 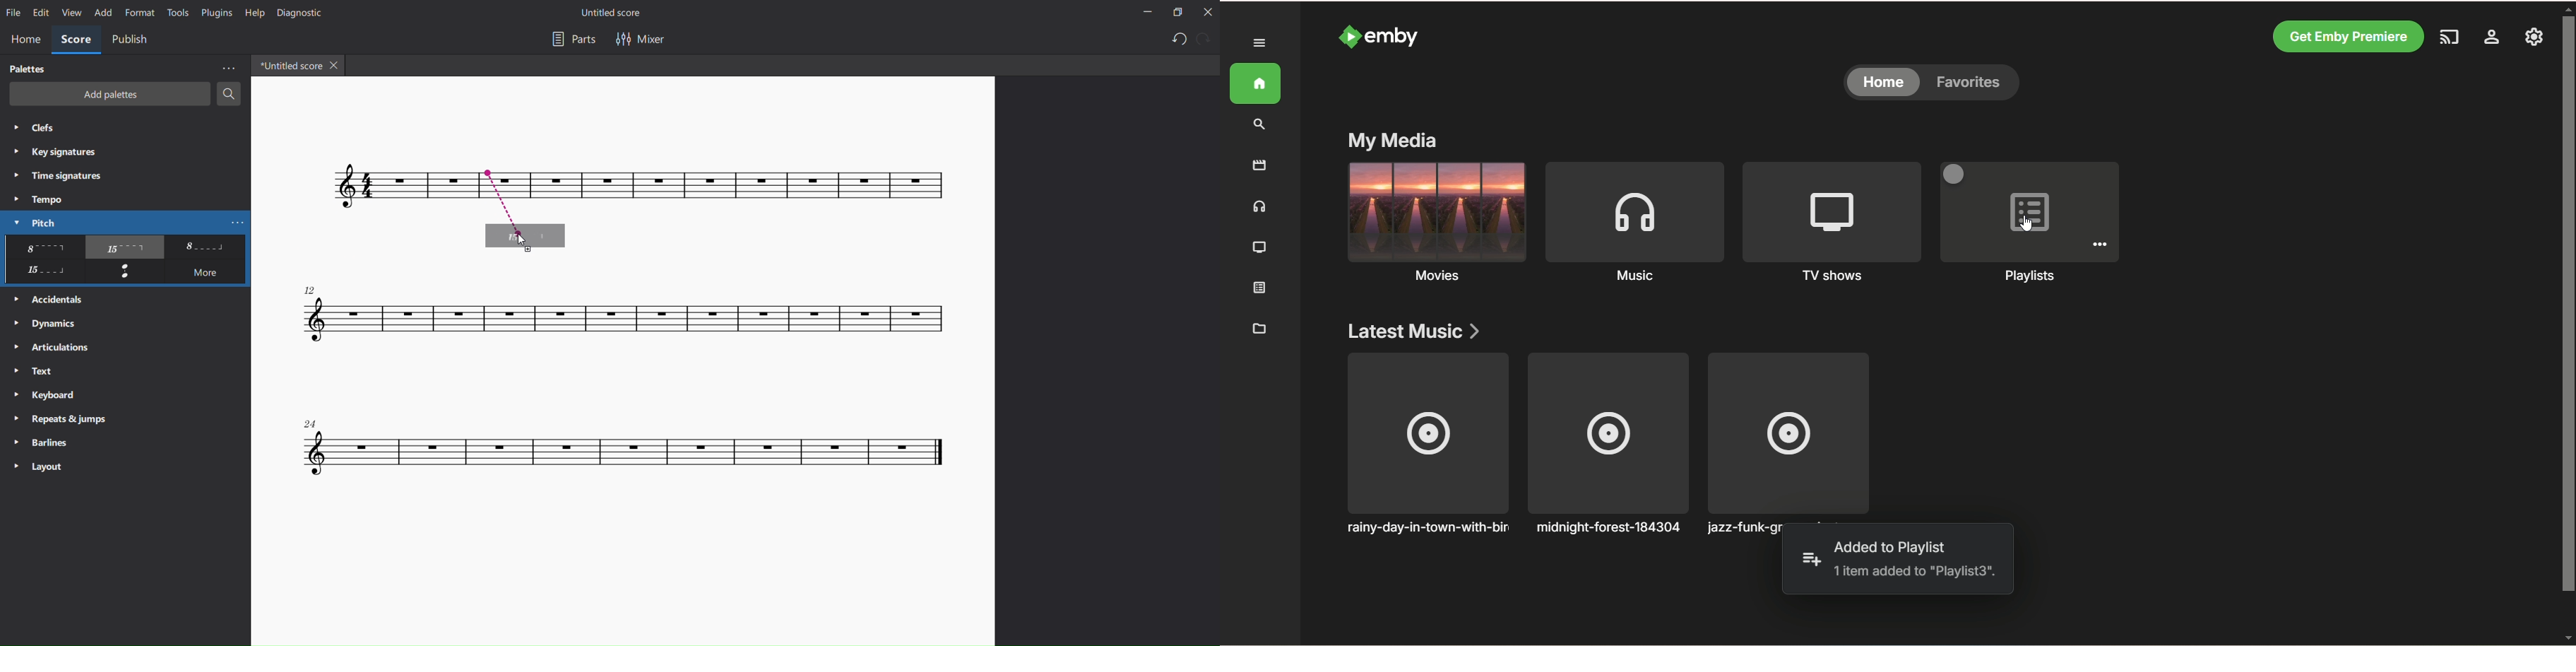 What do you see at coordinates (106, 94) in the screenshot?
I see `add palettes` at bounding box center [106, 94].